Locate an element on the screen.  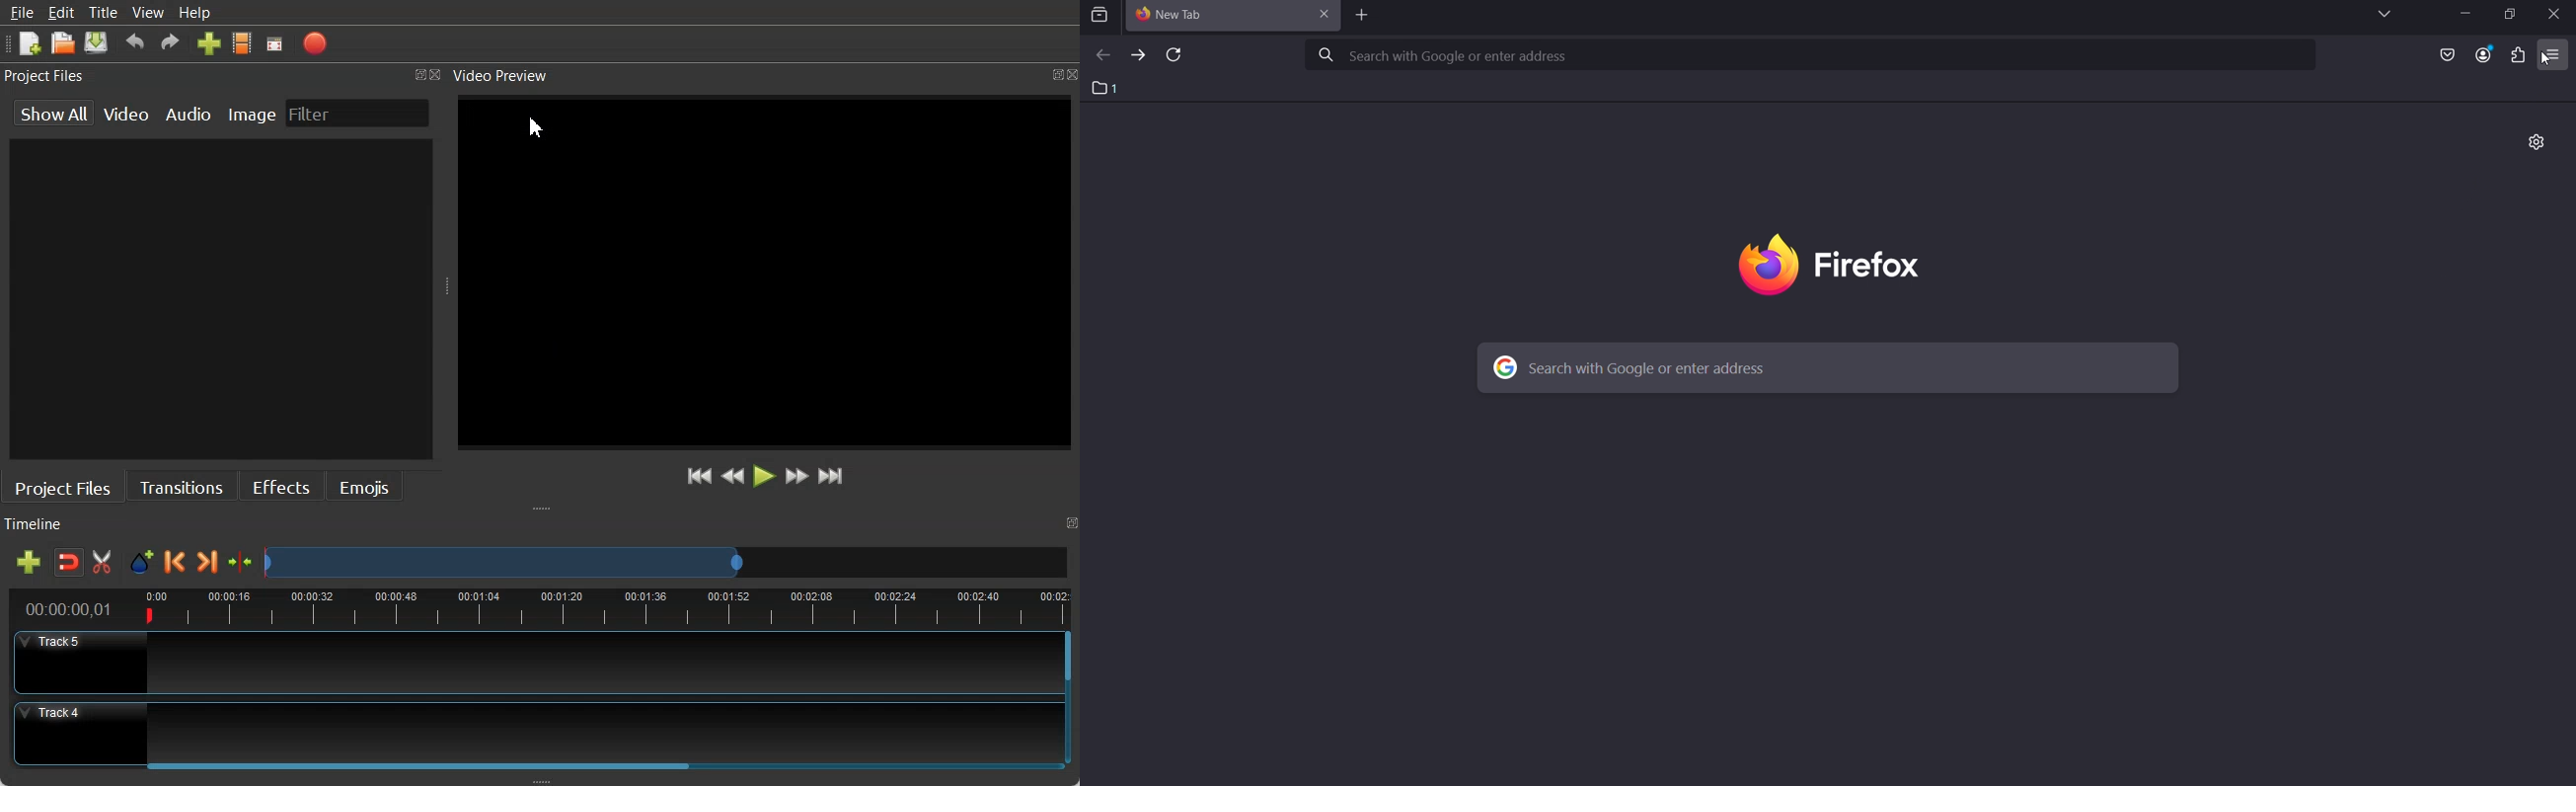
Project File is located at coordinates (61, 486).